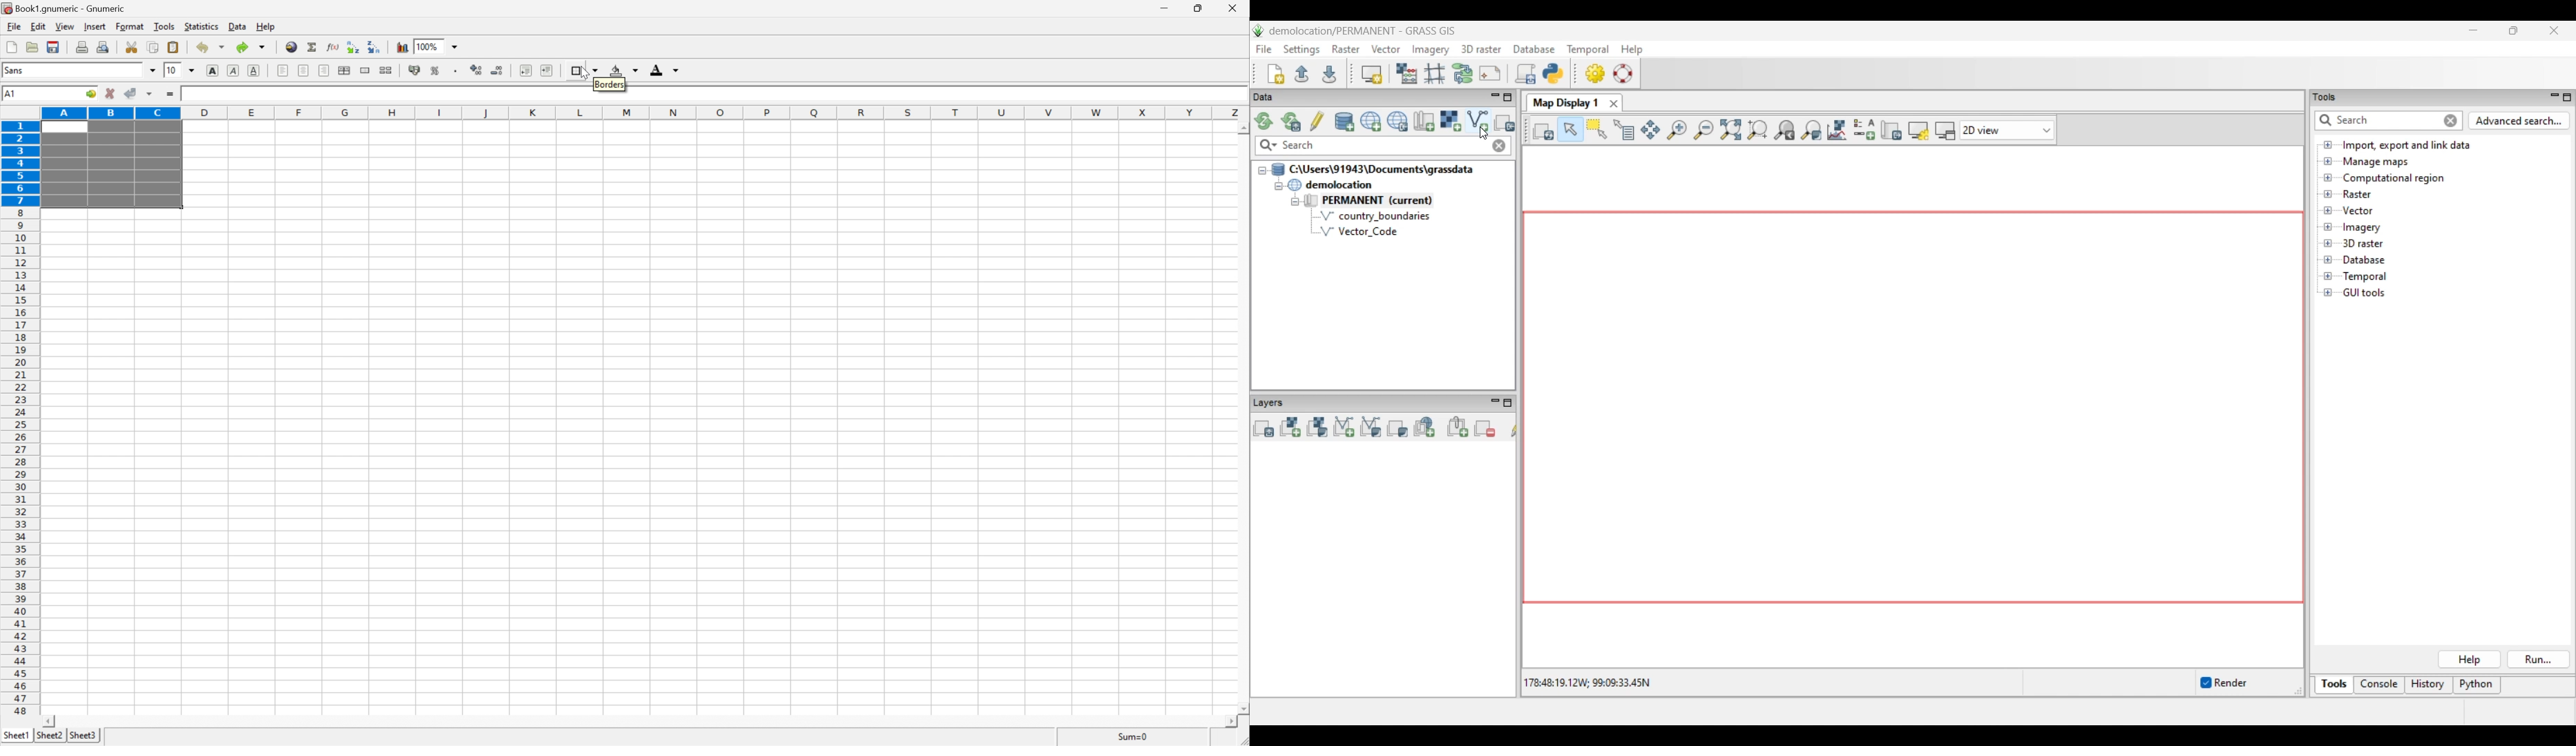 The width and height of the screenshot is (2576, 756). What do you see at coordinates (235, 27) in the screenshot?
I see `data` at bounding box center [235, 27].